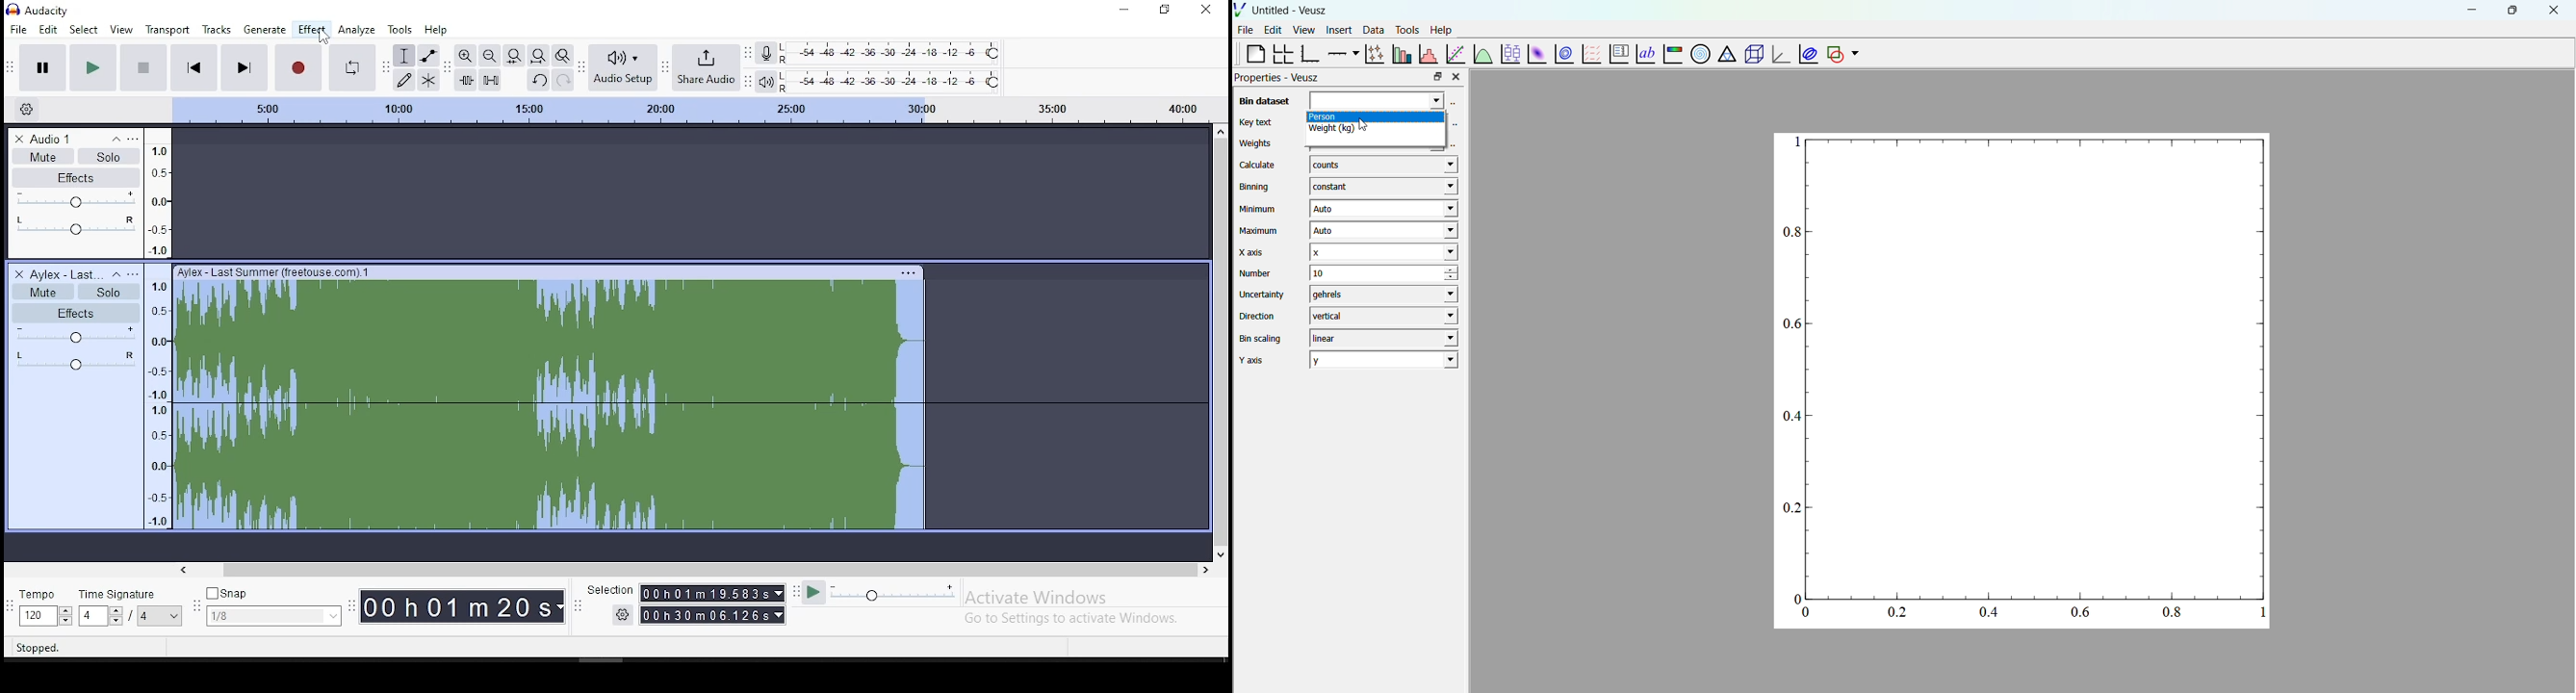 The width and height of the screenshot is (2576, 700). I want to click on pause, so click(39, 68).